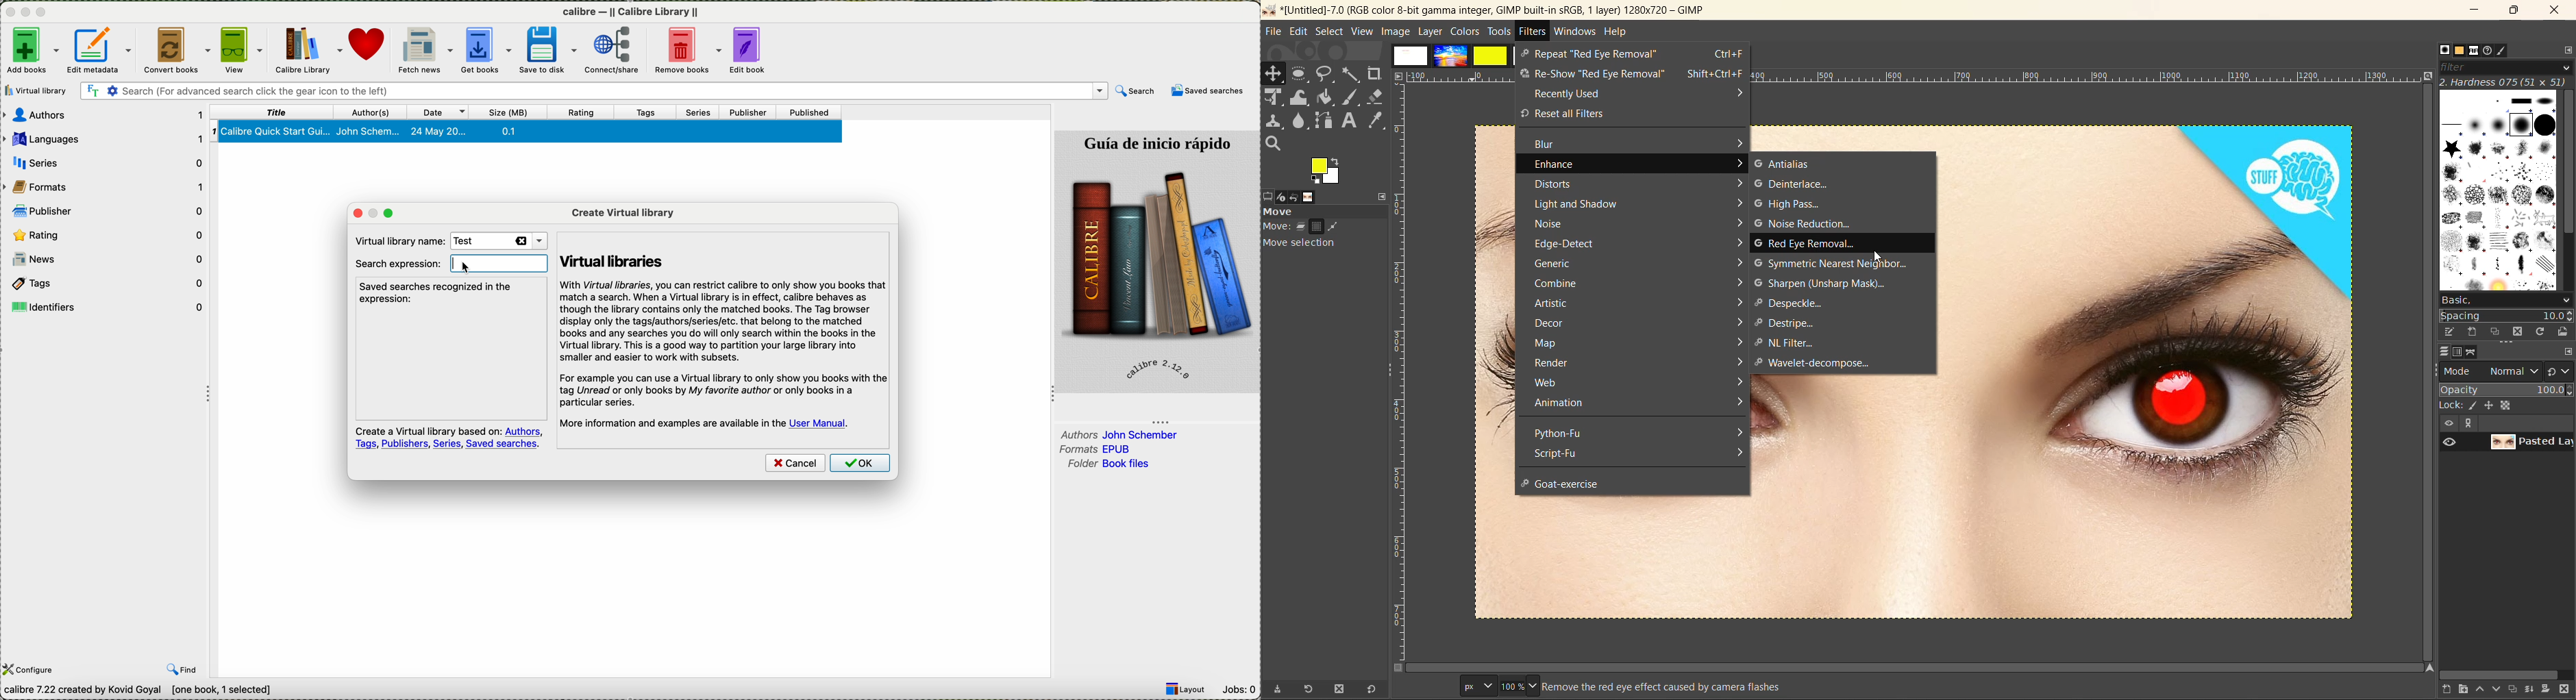 The height and width of the screenshot is (700, 2576). I want to click on size, so click(2509, 405).